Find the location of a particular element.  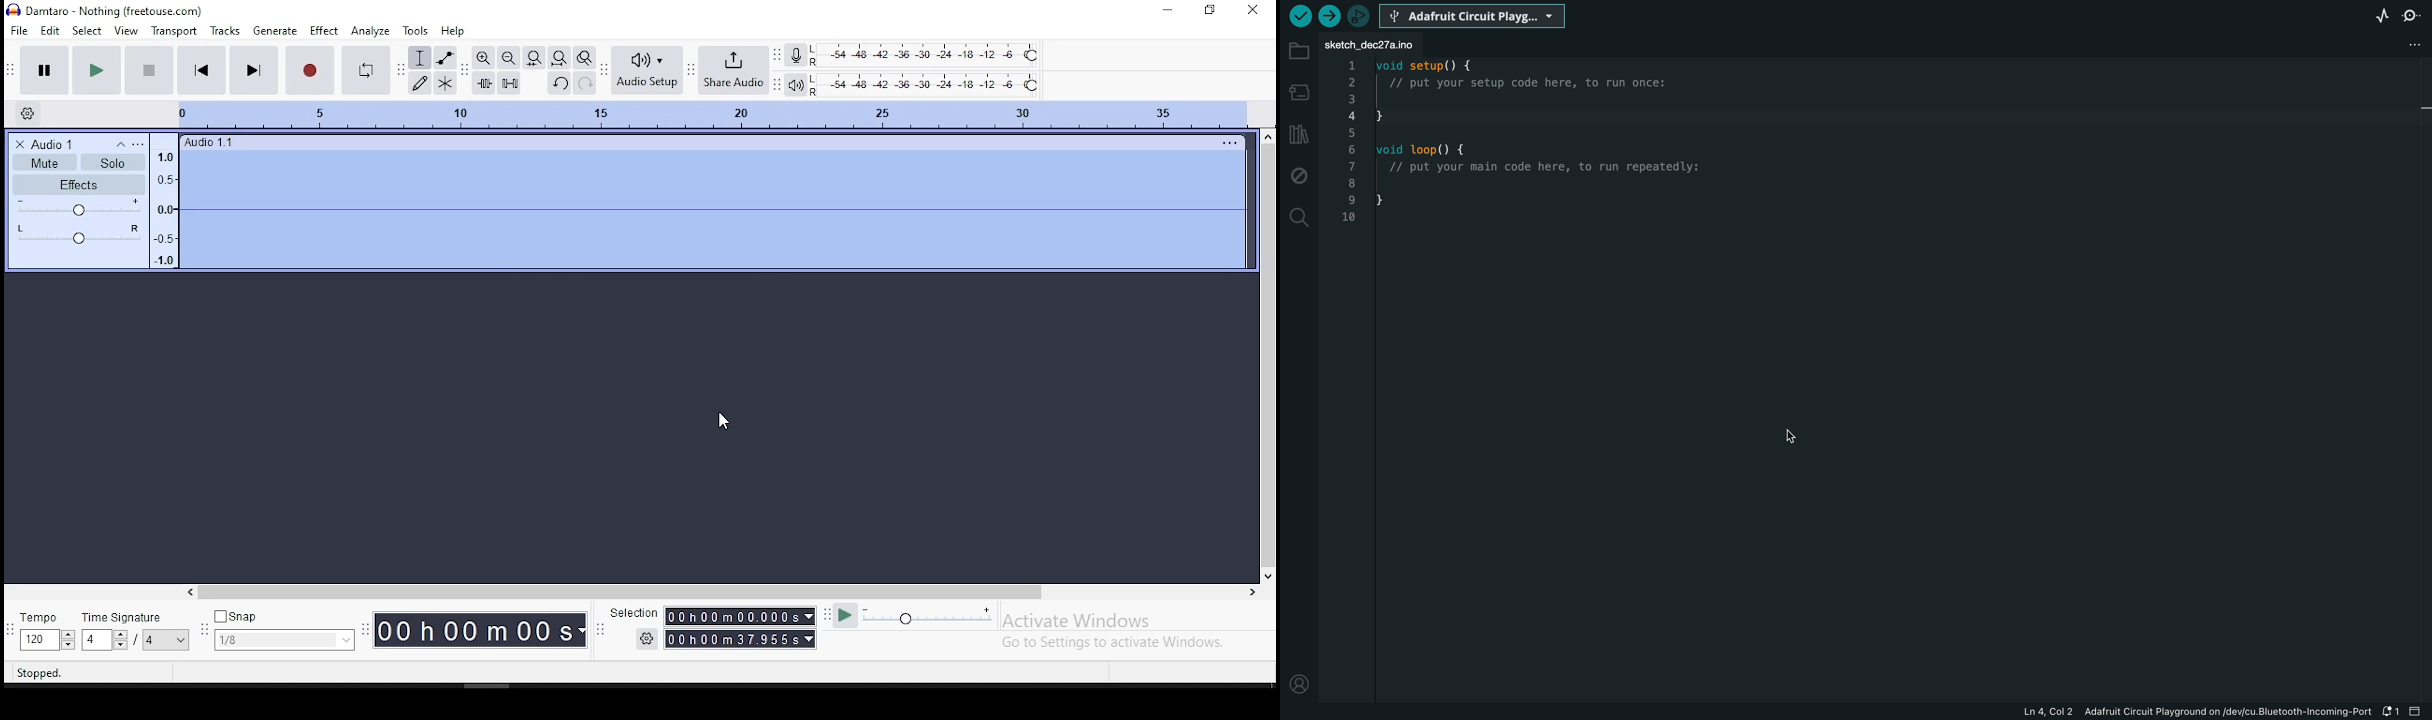

undo is located at coordinates (560, 82).